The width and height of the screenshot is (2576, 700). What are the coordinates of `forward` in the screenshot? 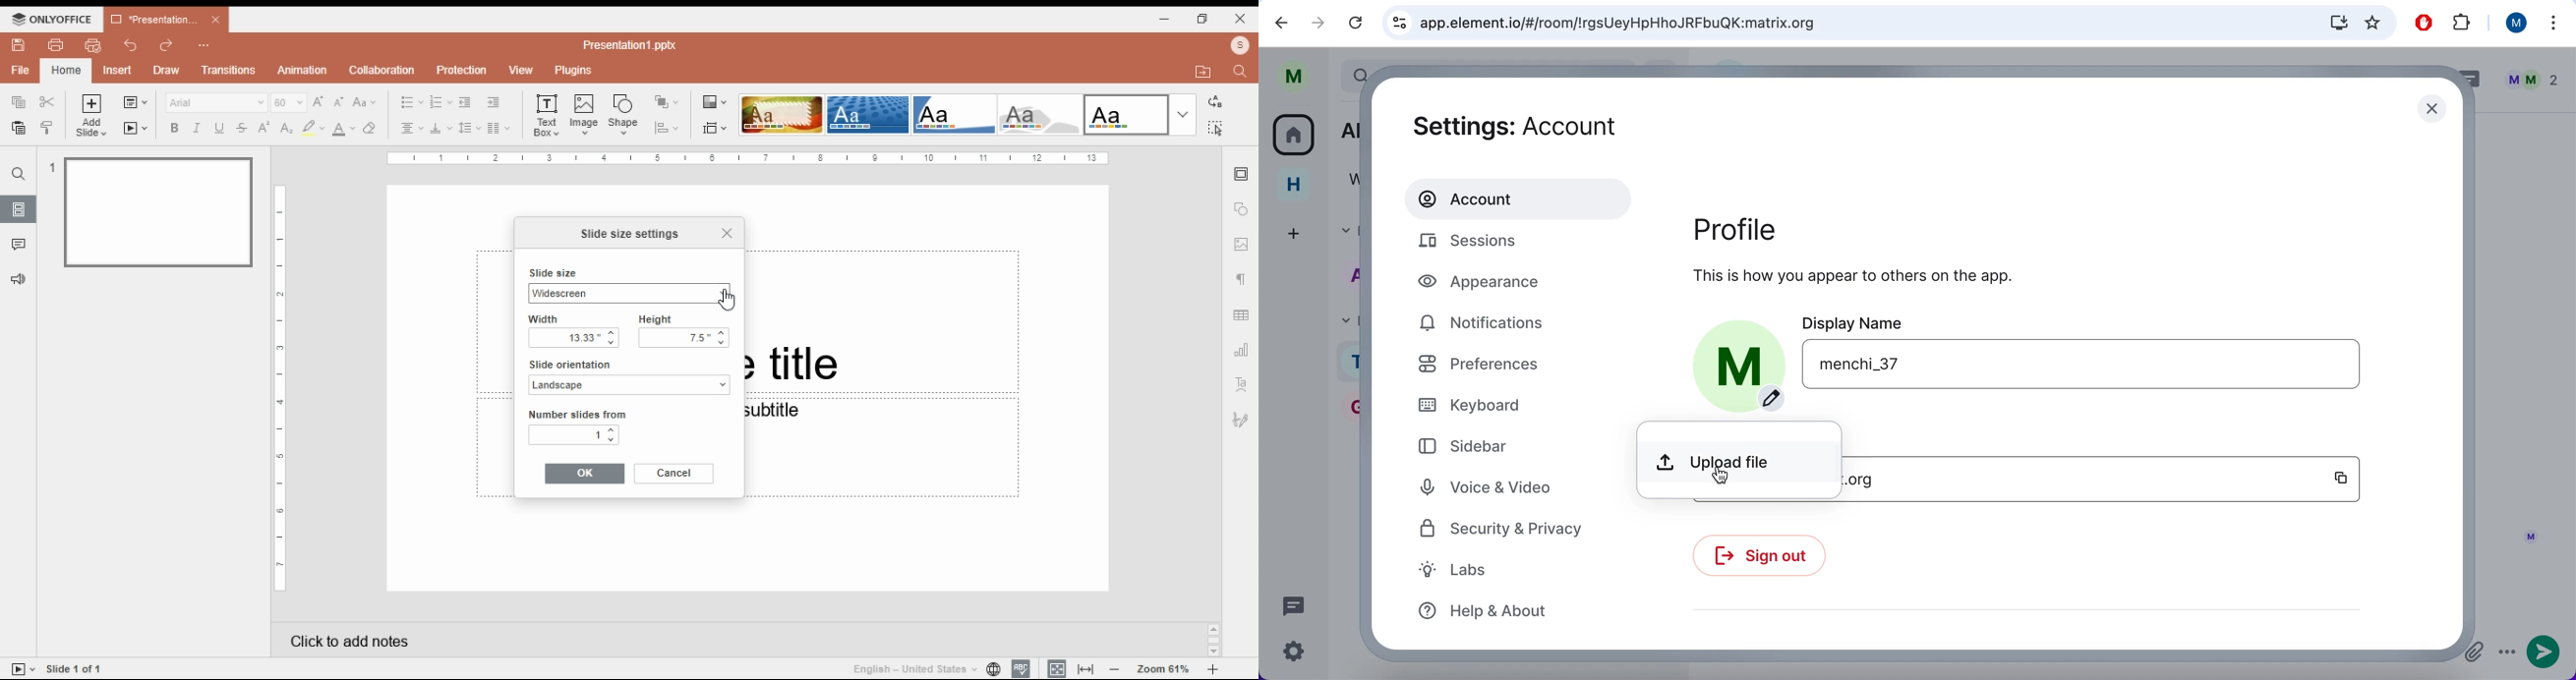 It's located at (1317, 24).